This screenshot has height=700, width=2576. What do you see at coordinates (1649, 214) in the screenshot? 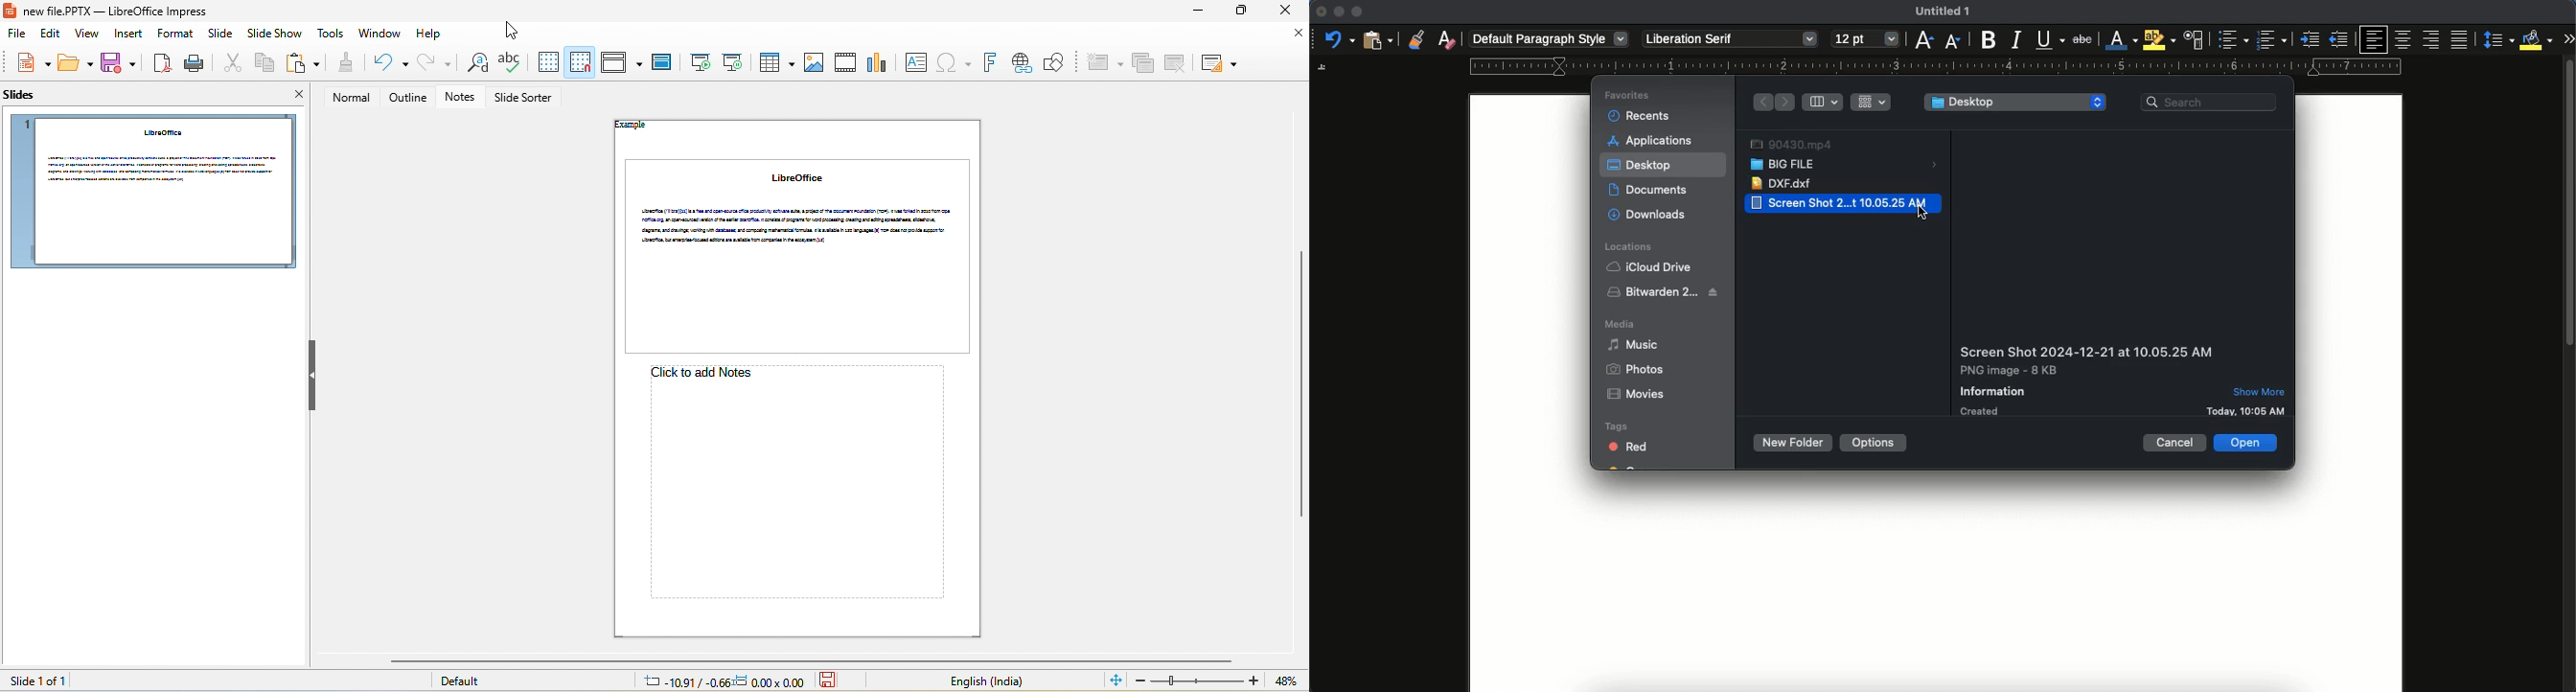
I see `download ` at bounding box center [1649, 214].